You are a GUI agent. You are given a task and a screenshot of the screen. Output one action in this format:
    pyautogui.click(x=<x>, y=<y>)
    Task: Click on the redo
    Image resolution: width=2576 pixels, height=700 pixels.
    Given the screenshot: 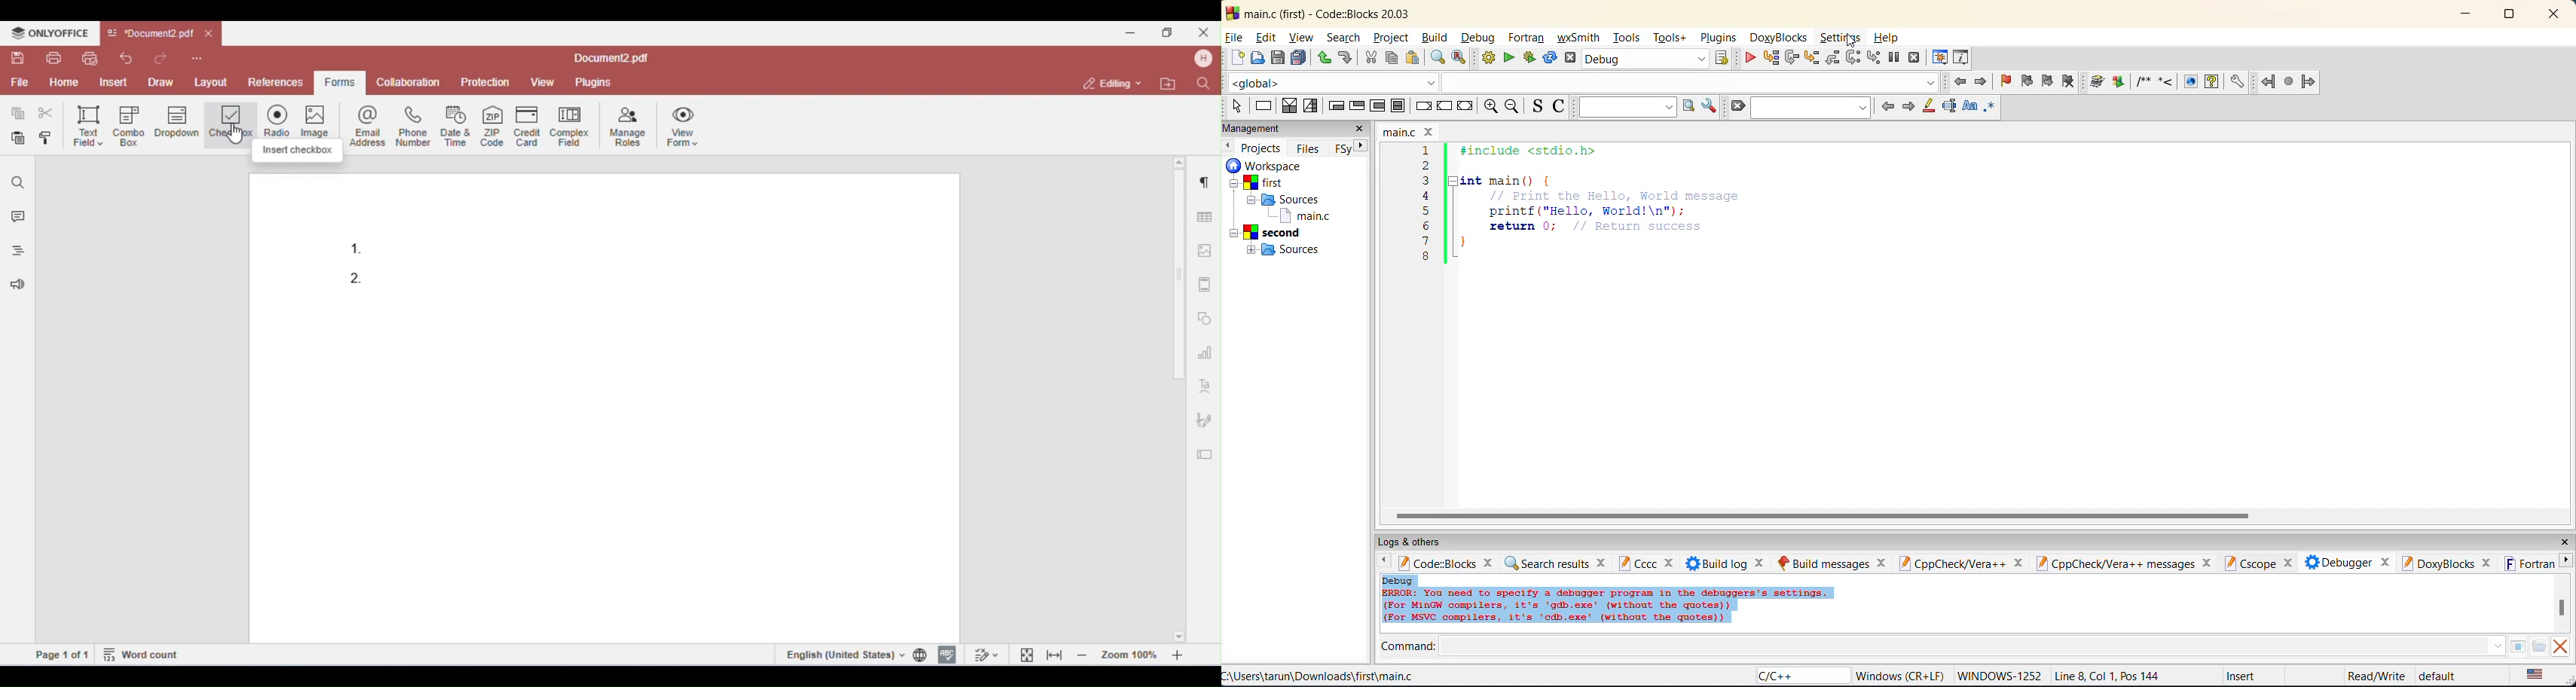 What is the action you would take?
    pyautogui.click(x=1346, y=57)
    